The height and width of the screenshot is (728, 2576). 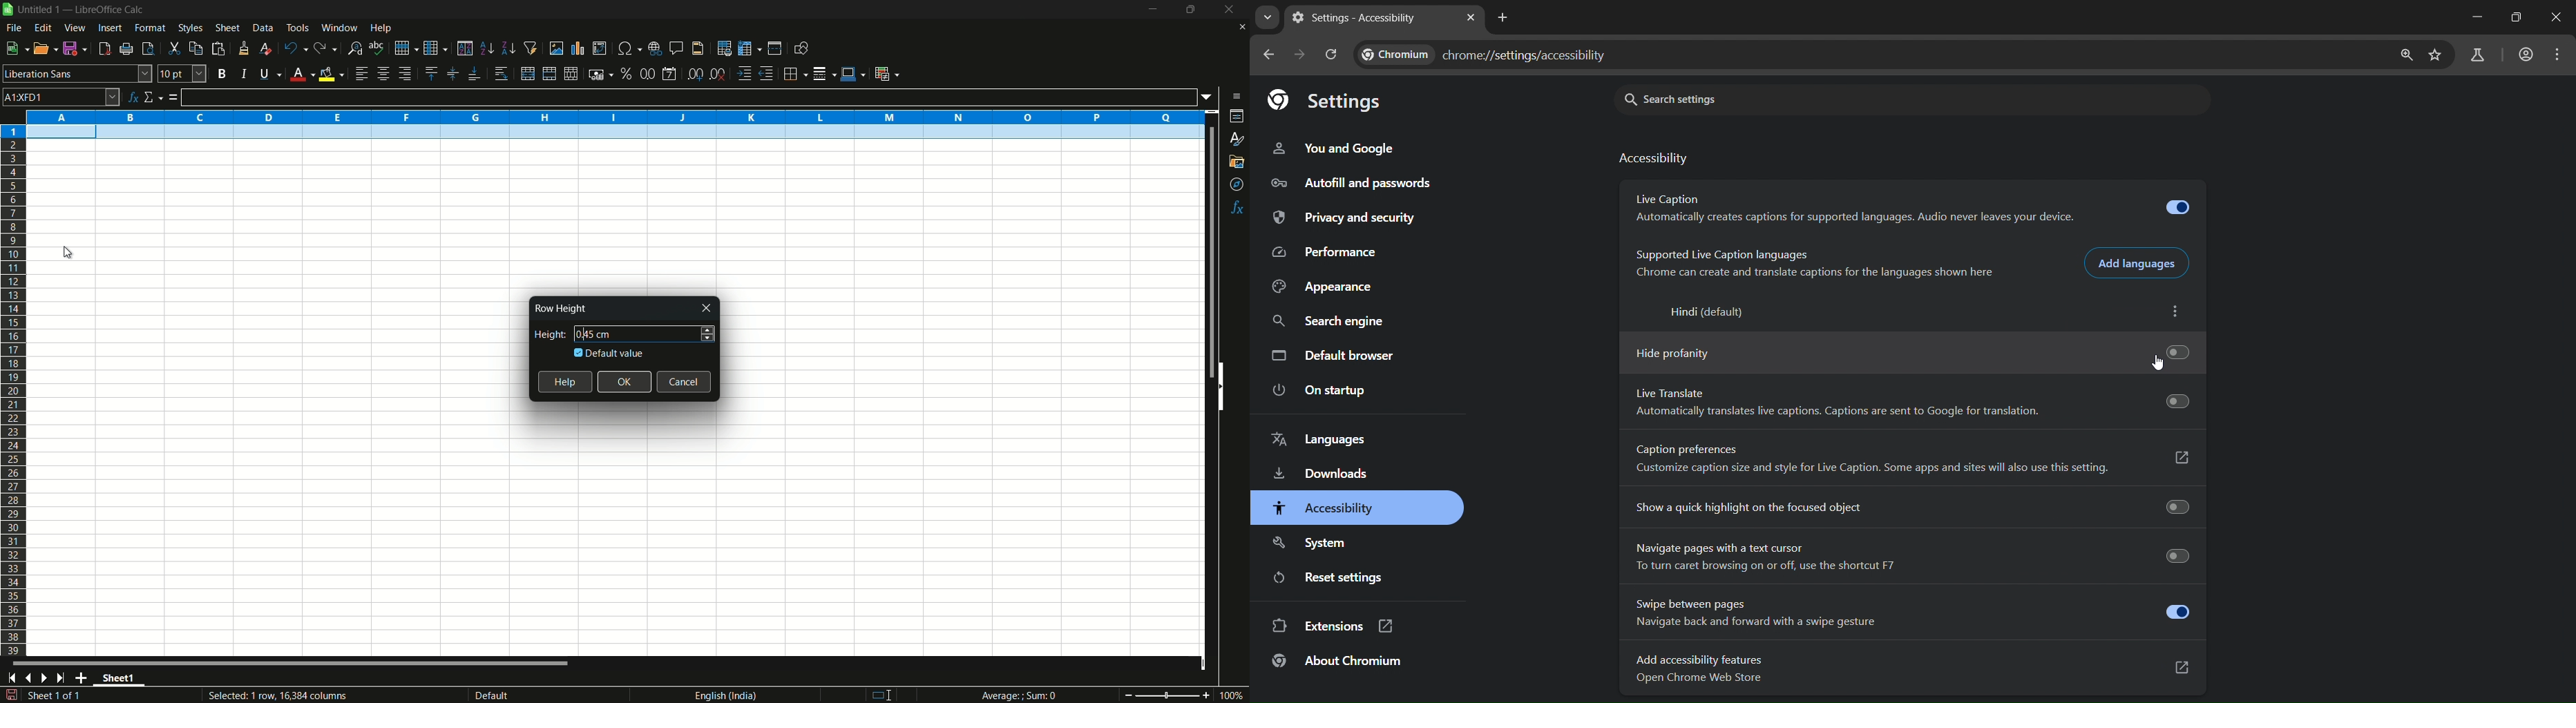 I want to click on add sheet, so click(x=84, y=678).